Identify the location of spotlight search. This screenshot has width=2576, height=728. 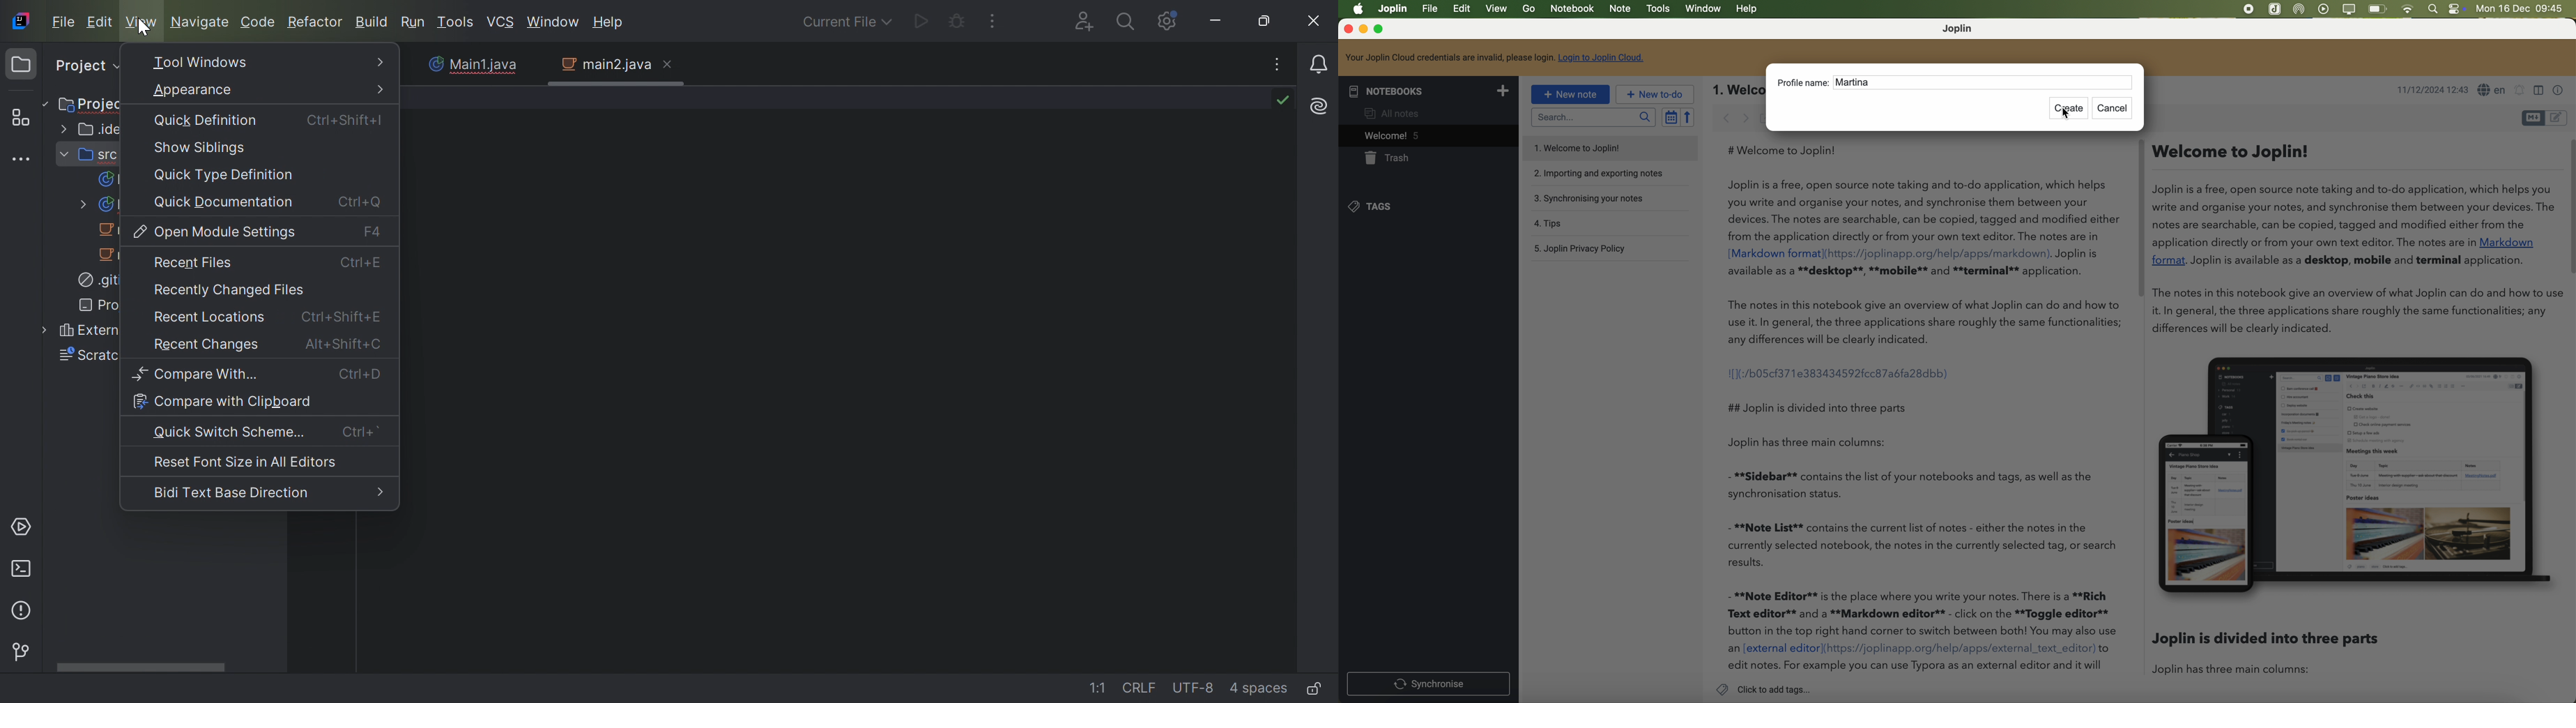
(2435, 8).